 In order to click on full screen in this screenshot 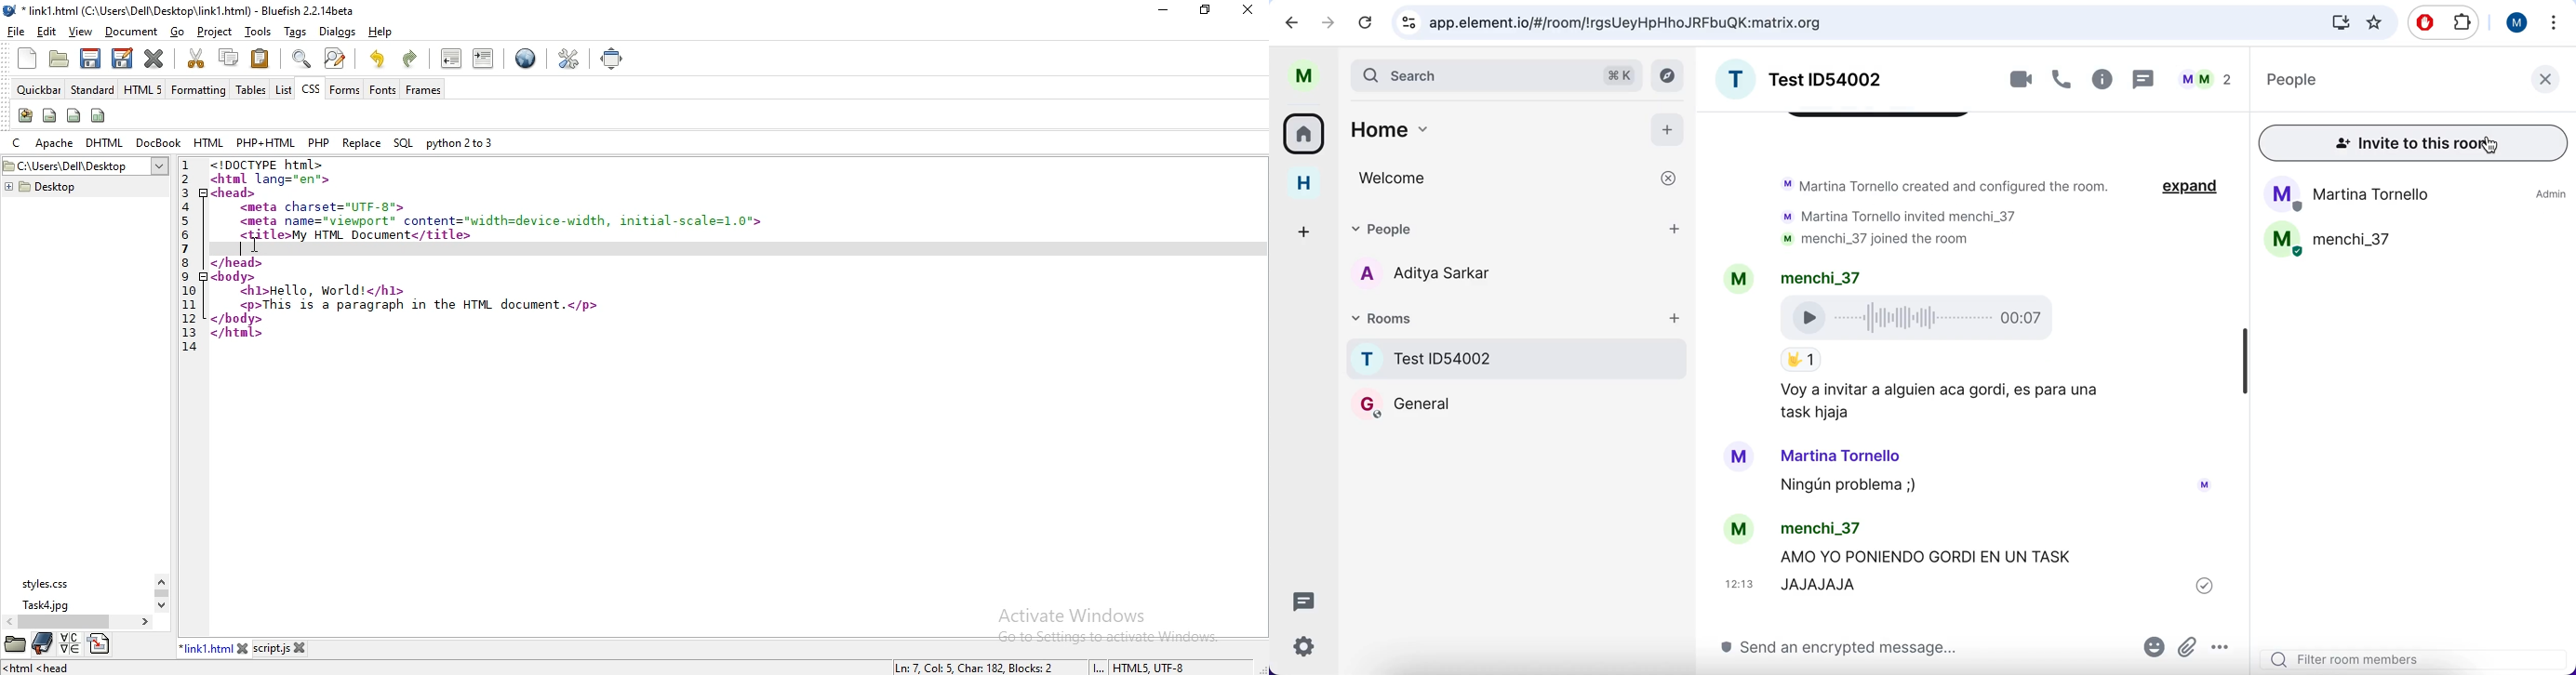, I will do `click(616, 60)`.